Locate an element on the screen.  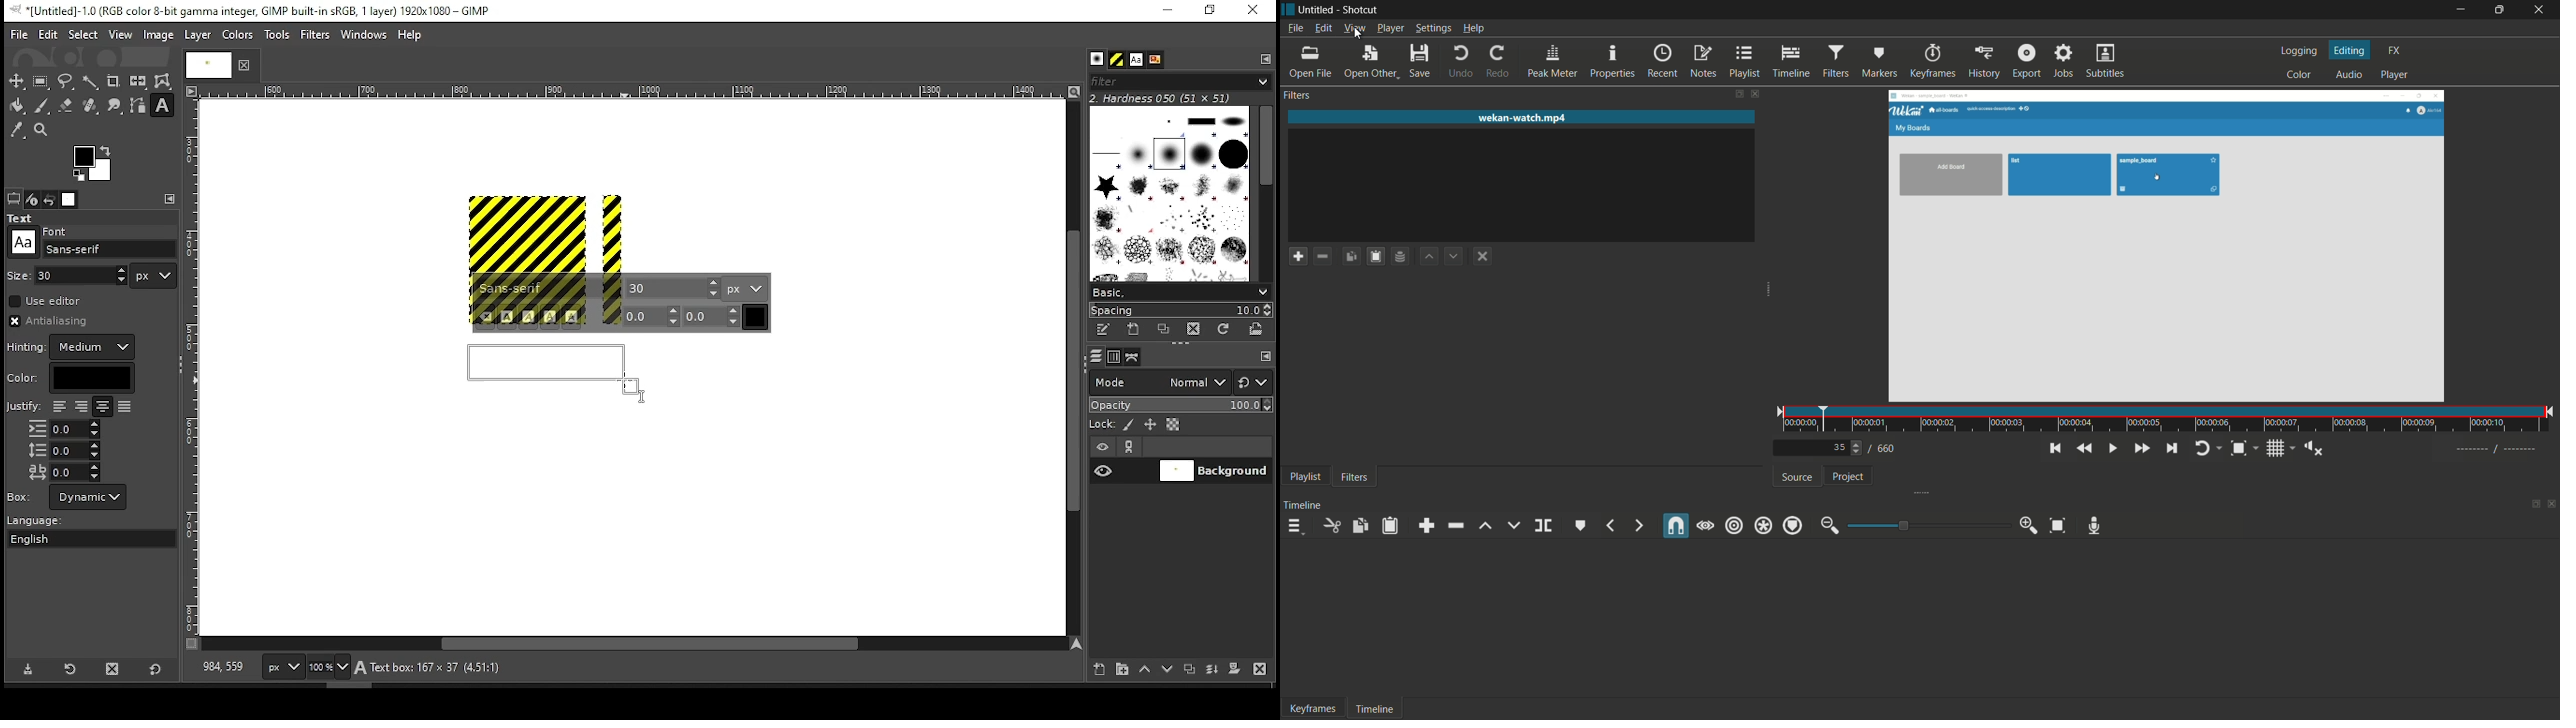
subtitles is located at coordinates (2105, 61).